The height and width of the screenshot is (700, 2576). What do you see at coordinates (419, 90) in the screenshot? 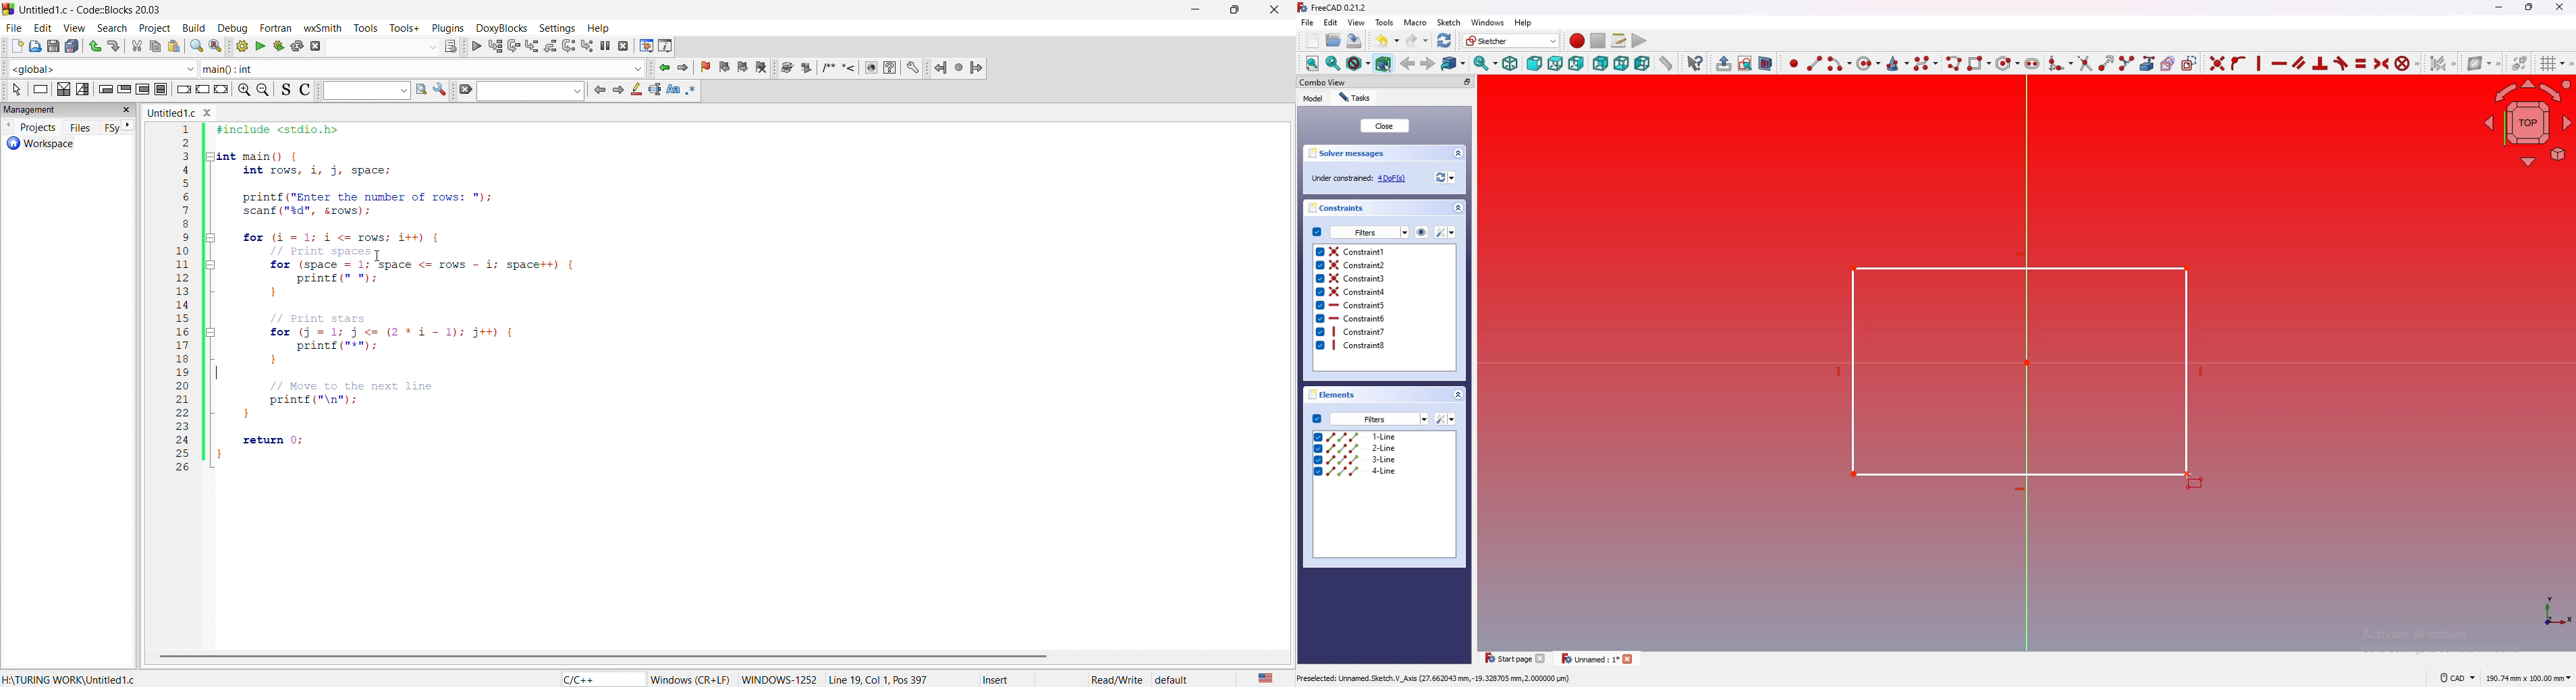
I see `find in page` at bounding box center [419, 90].